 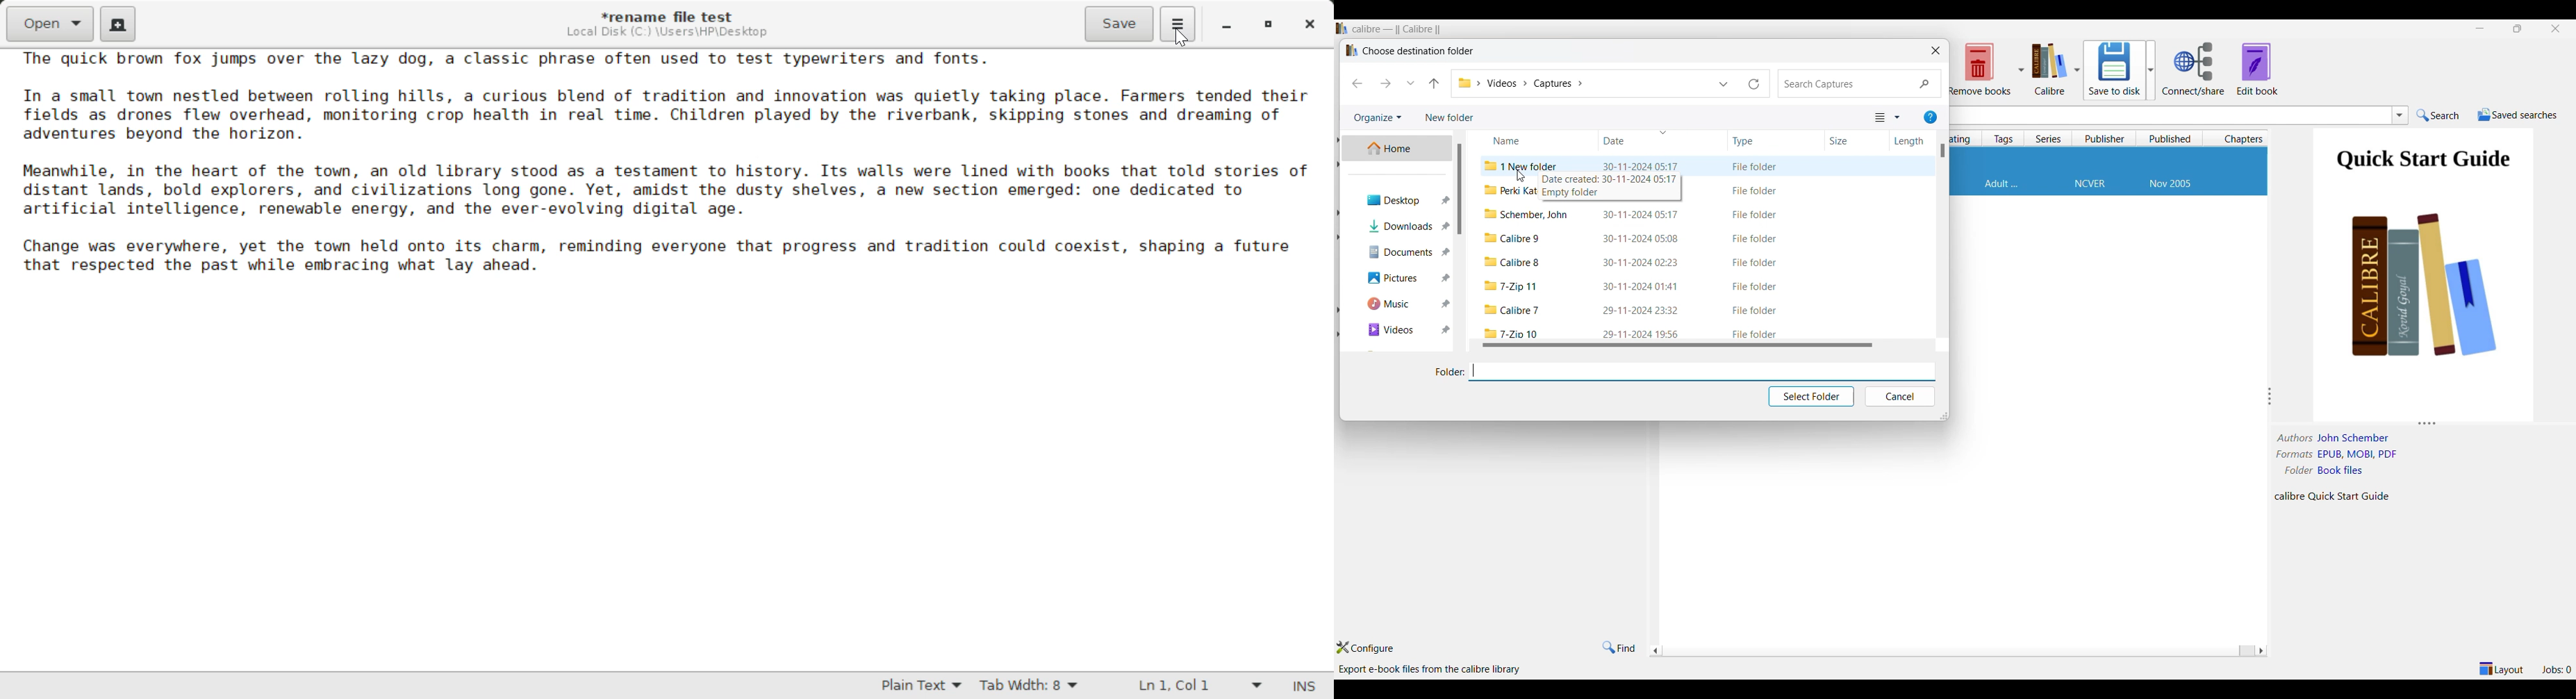 What do you see at coordinates (1754, 334) in the screenshot?
I see `file folder` at bounding box center [1754, 334].